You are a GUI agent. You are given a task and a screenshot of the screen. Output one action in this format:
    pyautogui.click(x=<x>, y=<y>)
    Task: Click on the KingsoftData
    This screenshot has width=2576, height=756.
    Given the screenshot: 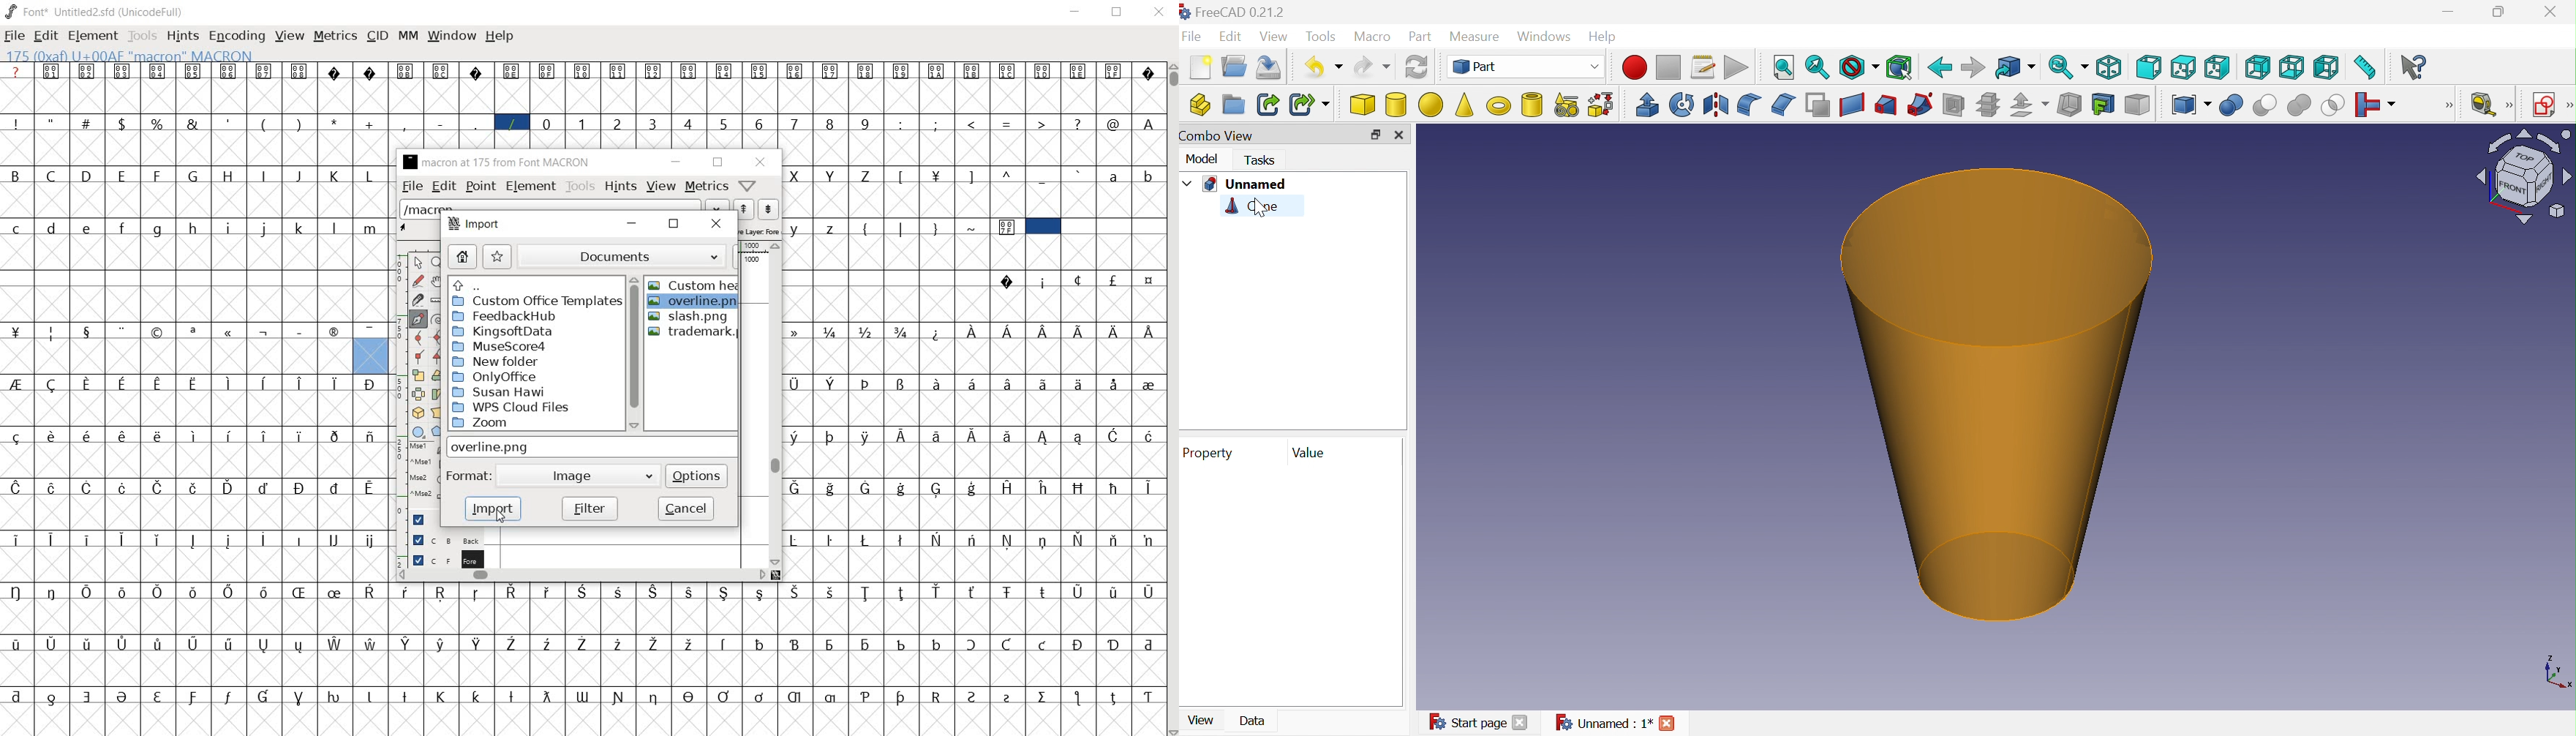 What is the action you would take?
    pyautogui.click(x=516, y=332)
    